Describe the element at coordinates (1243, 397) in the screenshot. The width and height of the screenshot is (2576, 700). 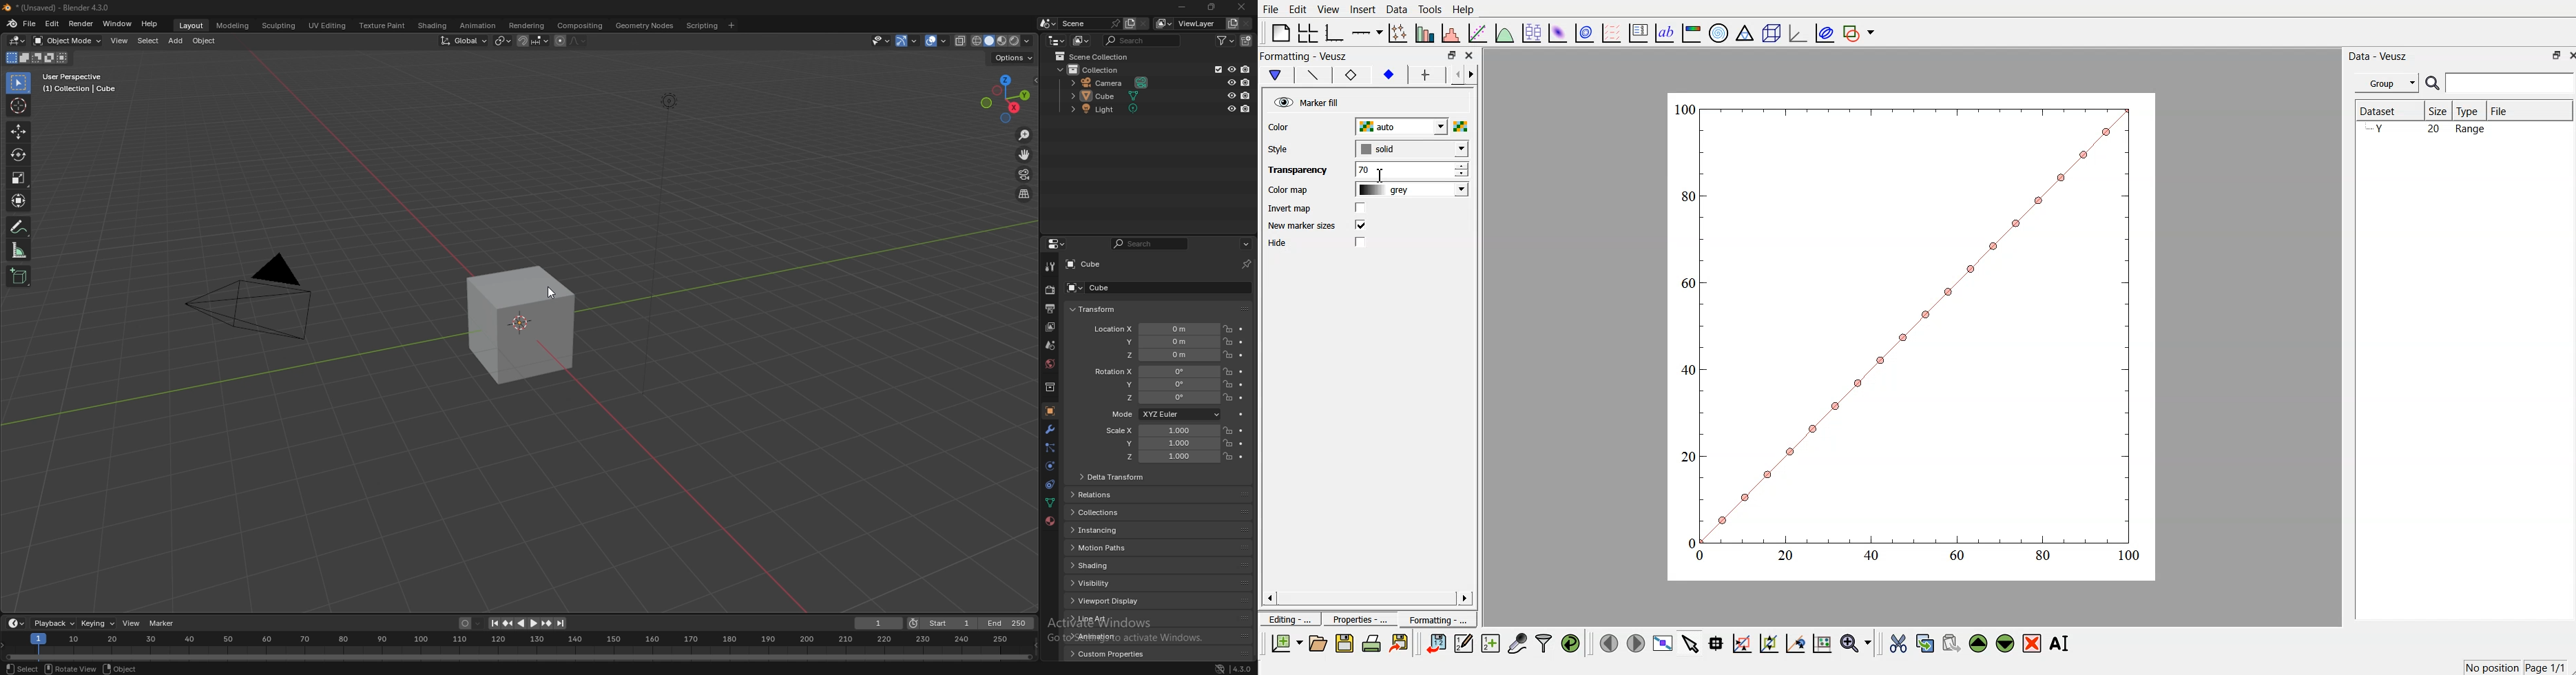
I see `animate property` at that location.